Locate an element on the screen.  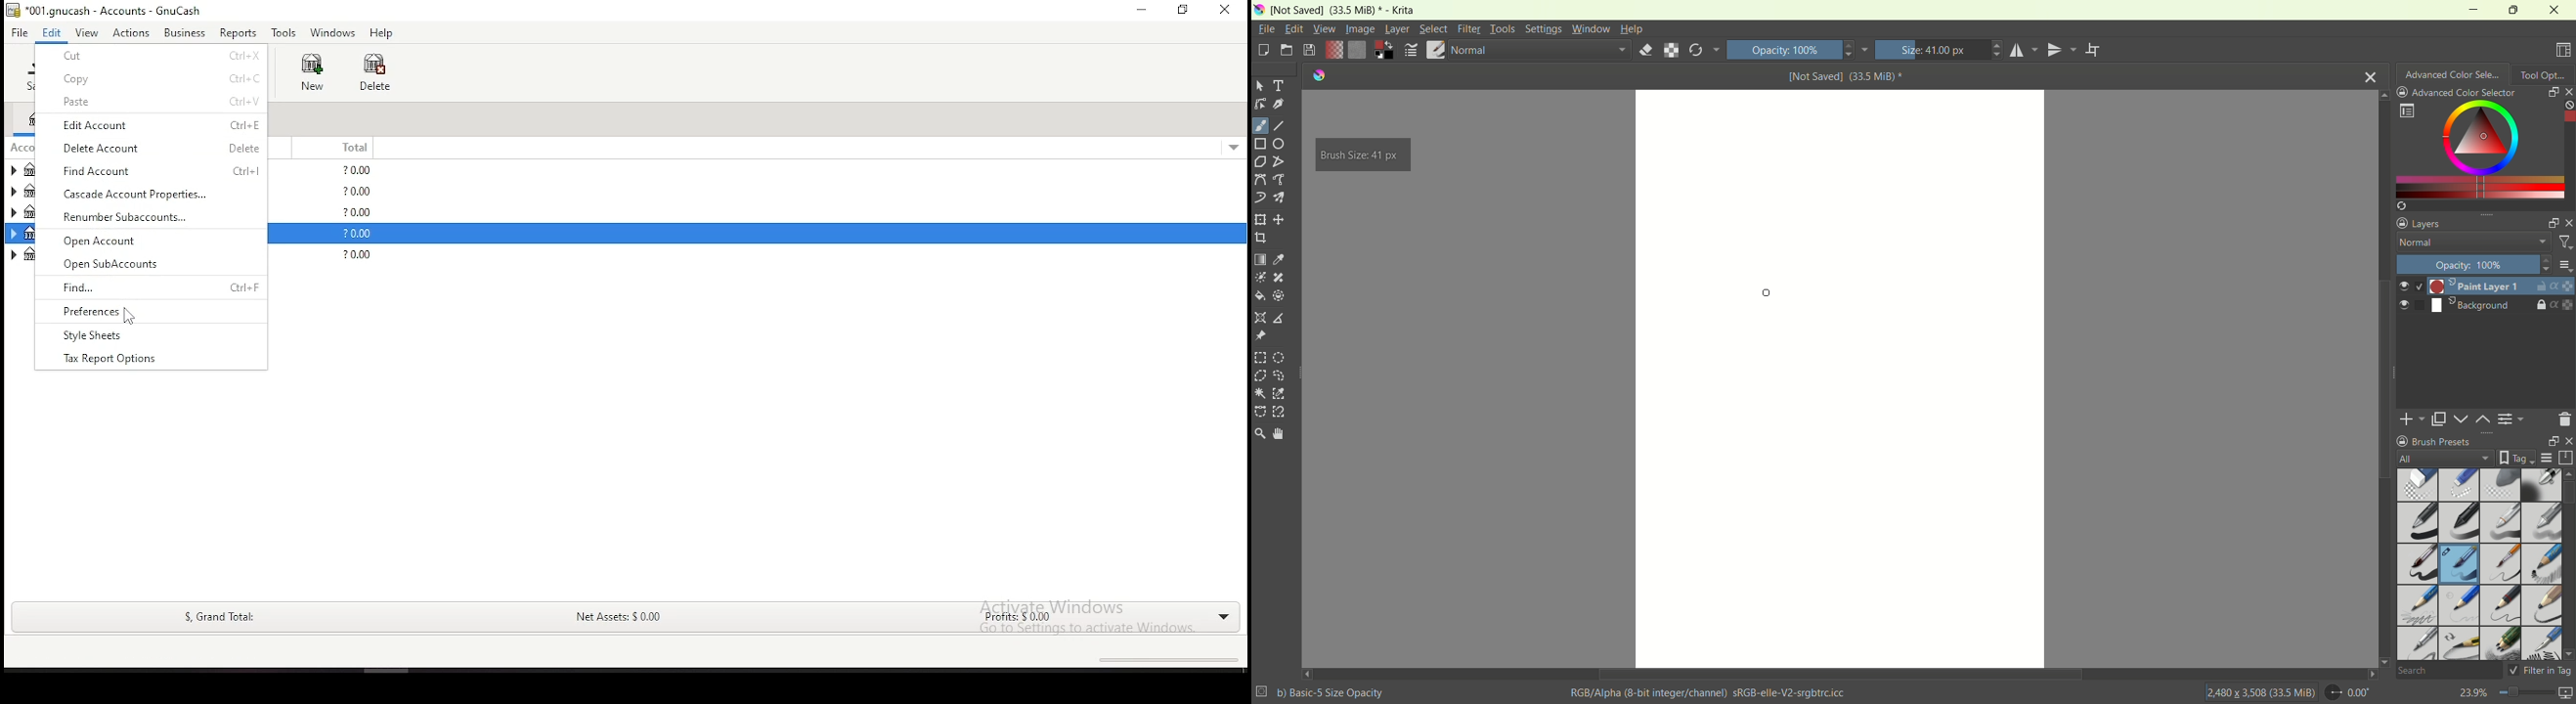
edit shapes is located at coordinates (1260, 104).